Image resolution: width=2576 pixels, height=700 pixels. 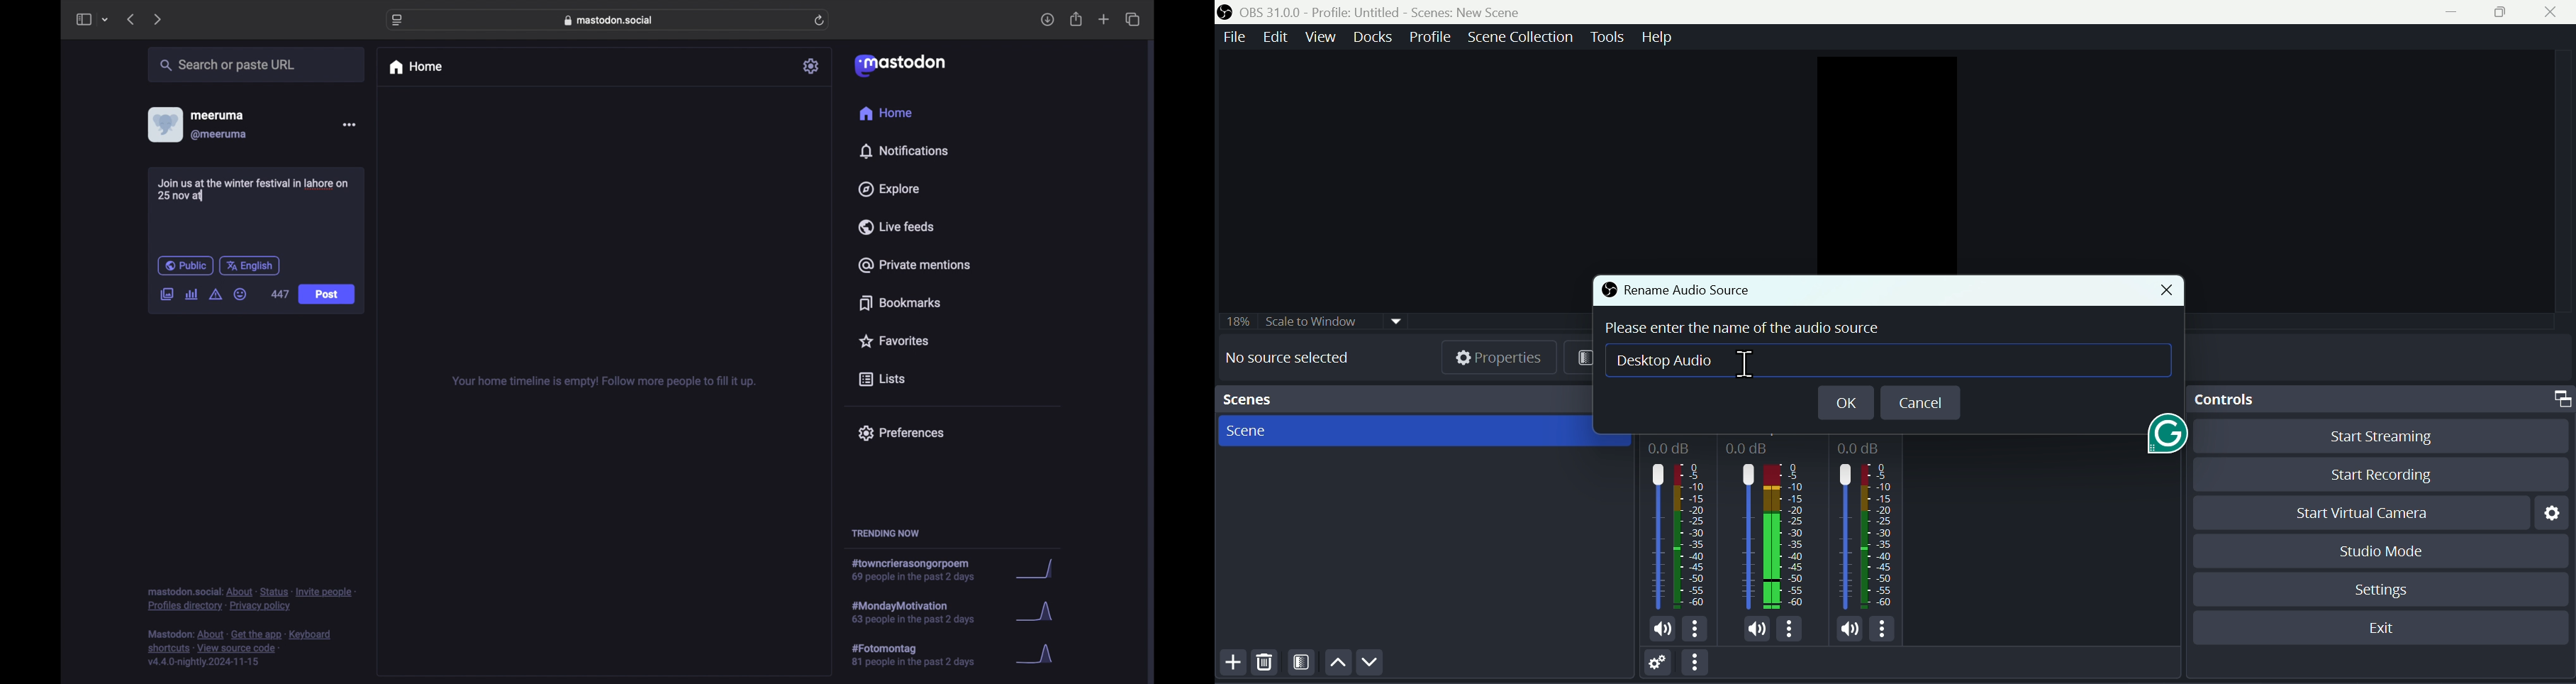 I want to click on maximise, so click(x=2502, y=13).